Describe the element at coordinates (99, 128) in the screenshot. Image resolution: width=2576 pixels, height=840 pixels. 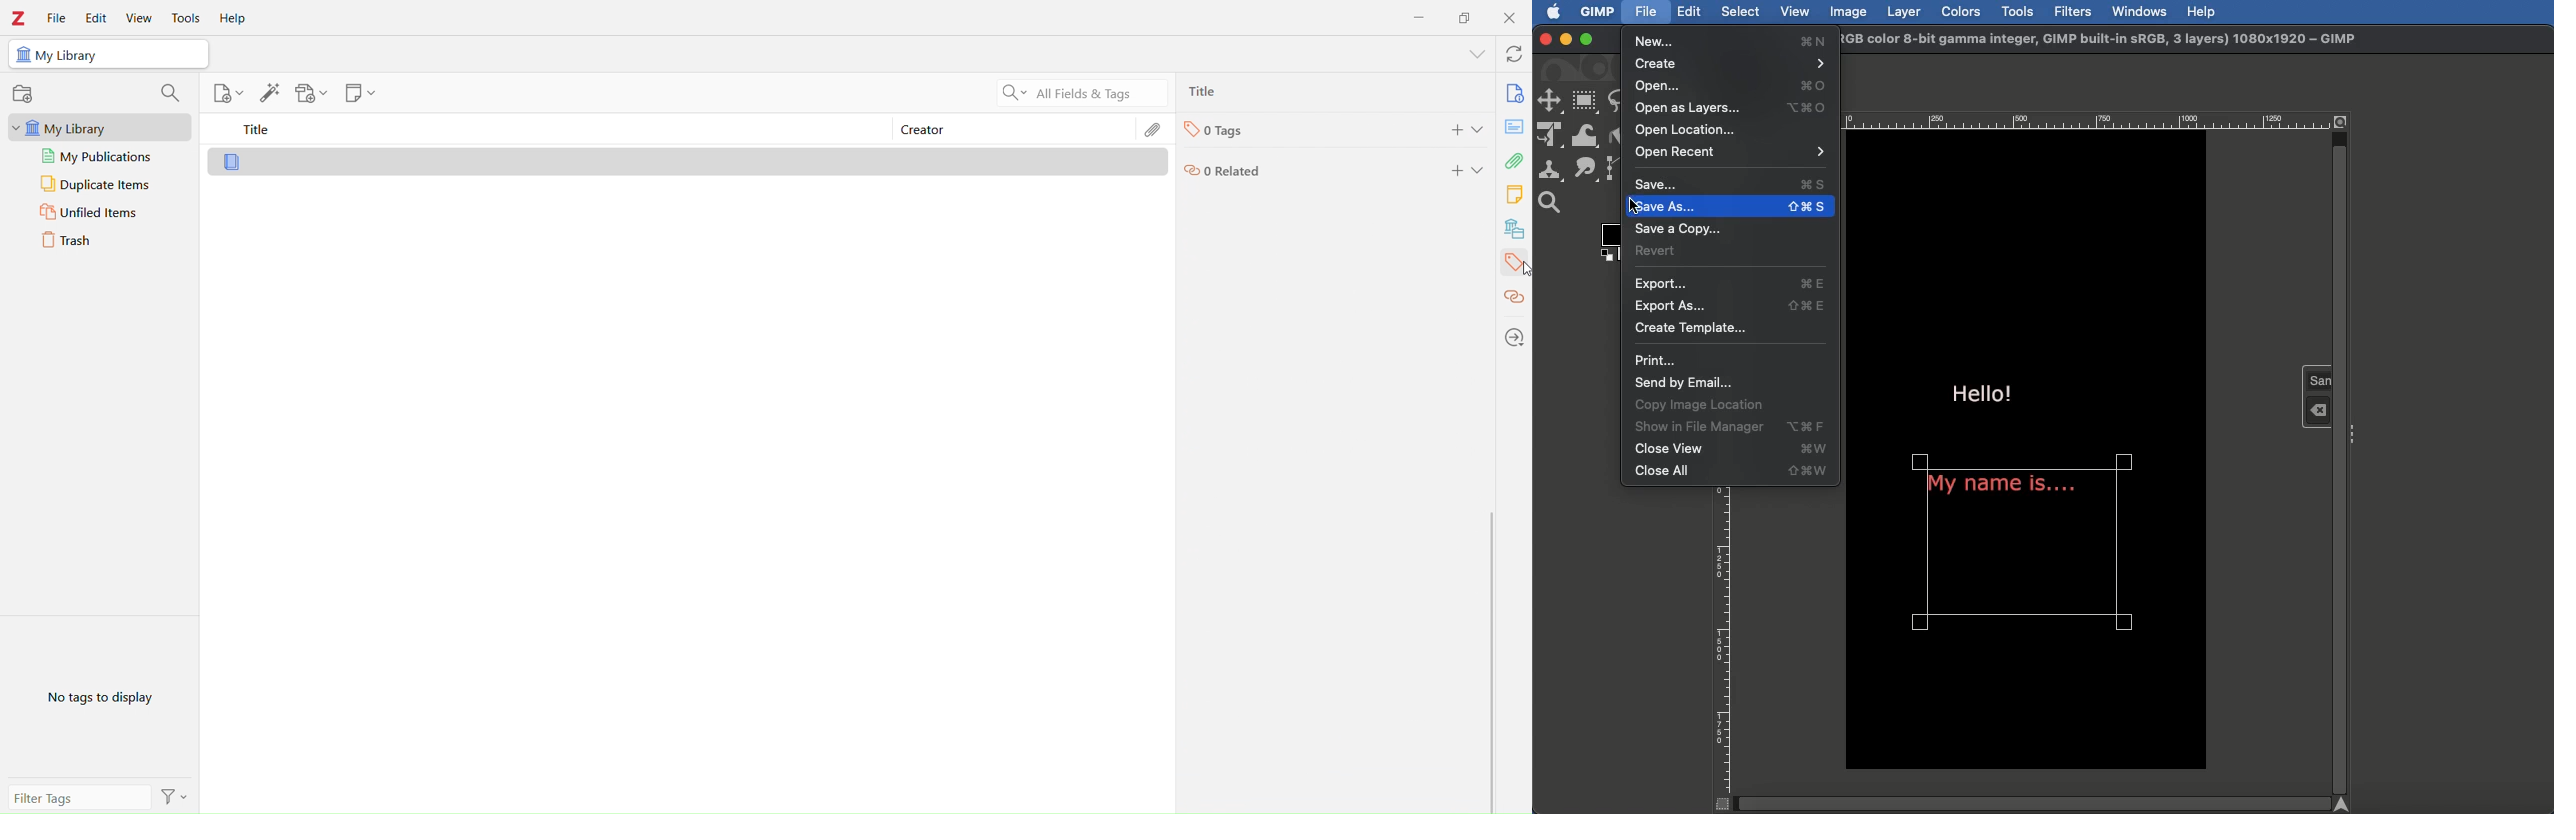
I see `My Library` at that location.